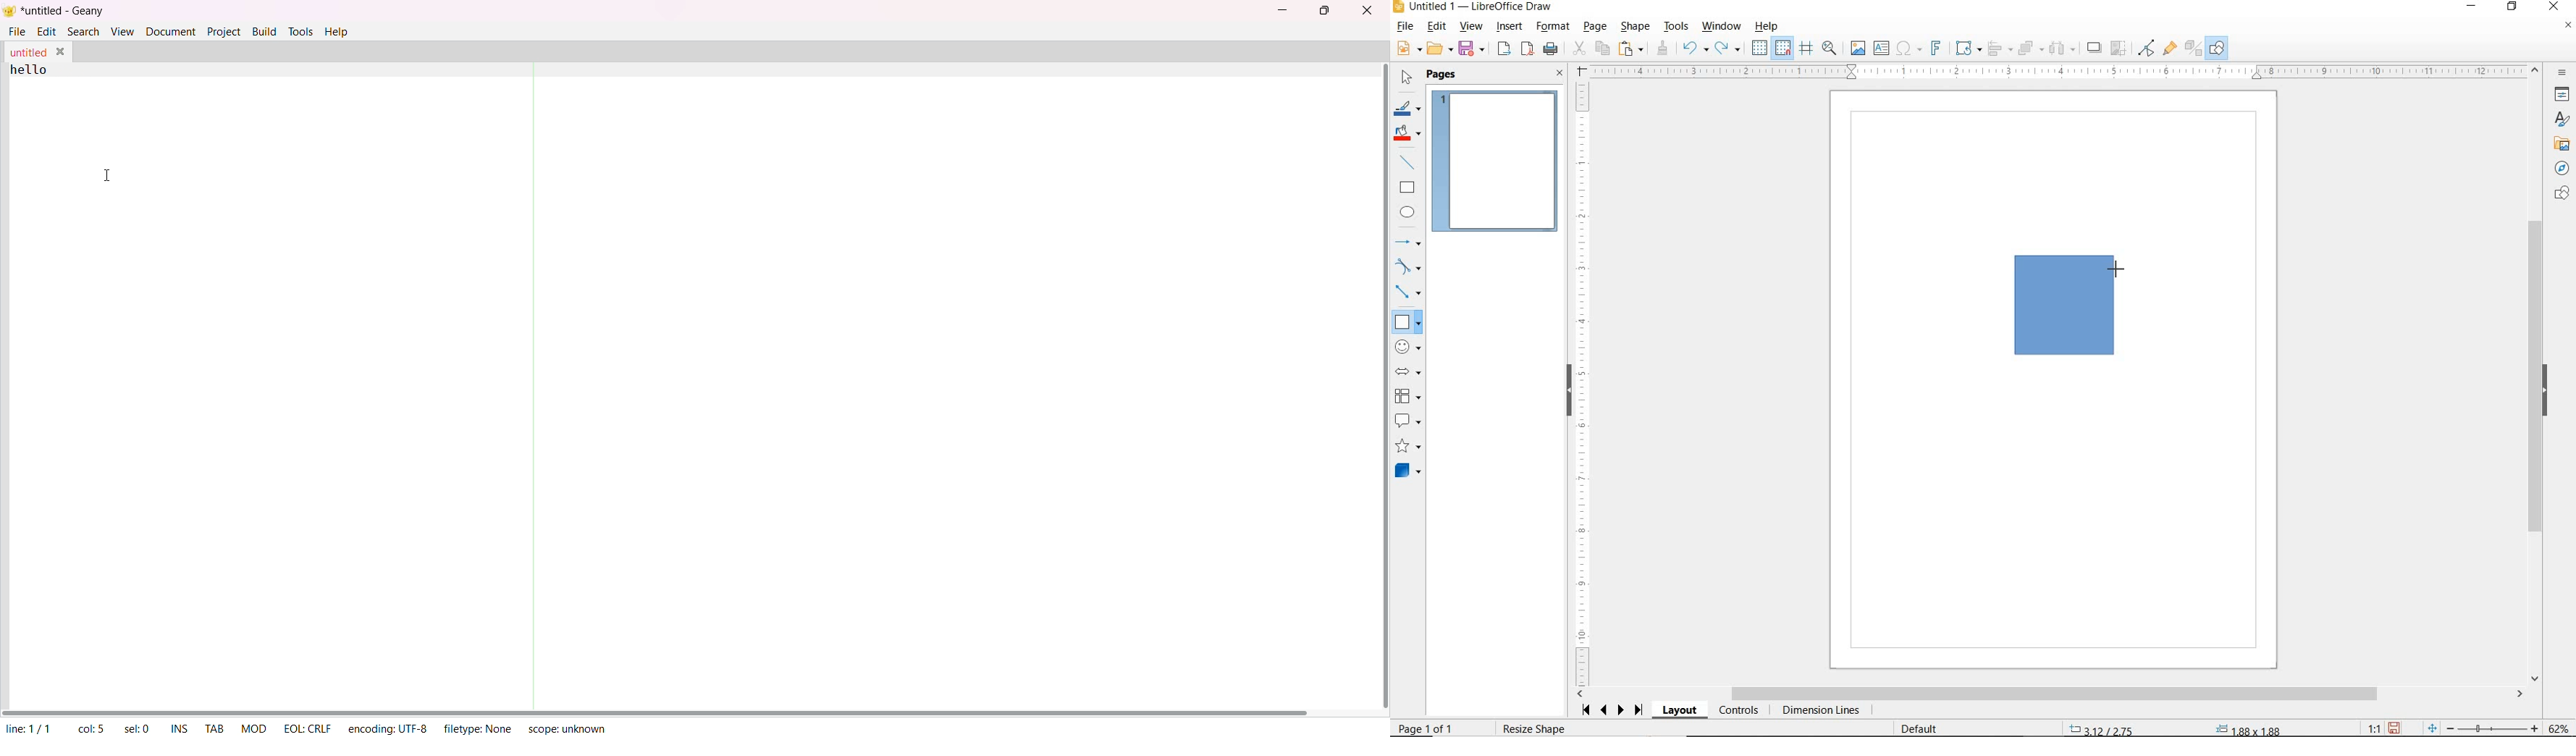 The height and width of the screenshot is (756, 2576). Describe the element at coordinates (1881, 49) in the screenshot. I see `INSERT TEXT BOX` at that location.